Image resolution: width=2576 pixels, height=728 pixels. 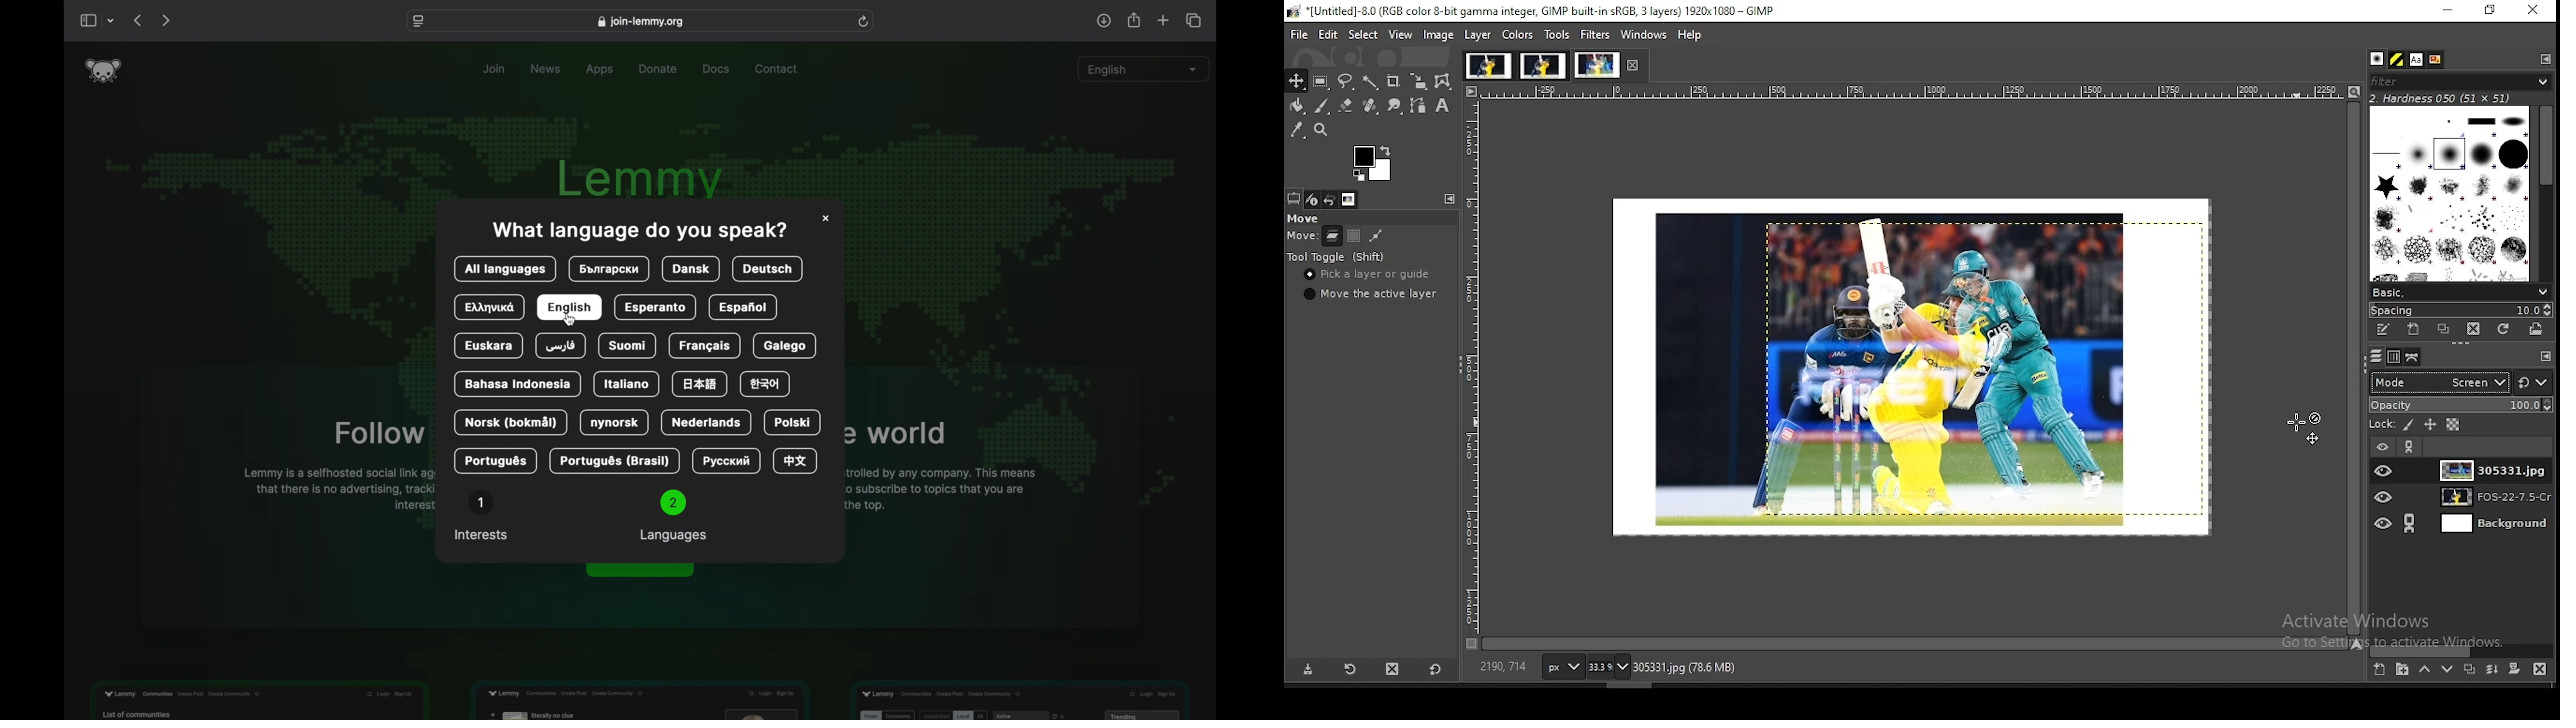 I want to click on icon and filename, so click(x=1534, y=10).